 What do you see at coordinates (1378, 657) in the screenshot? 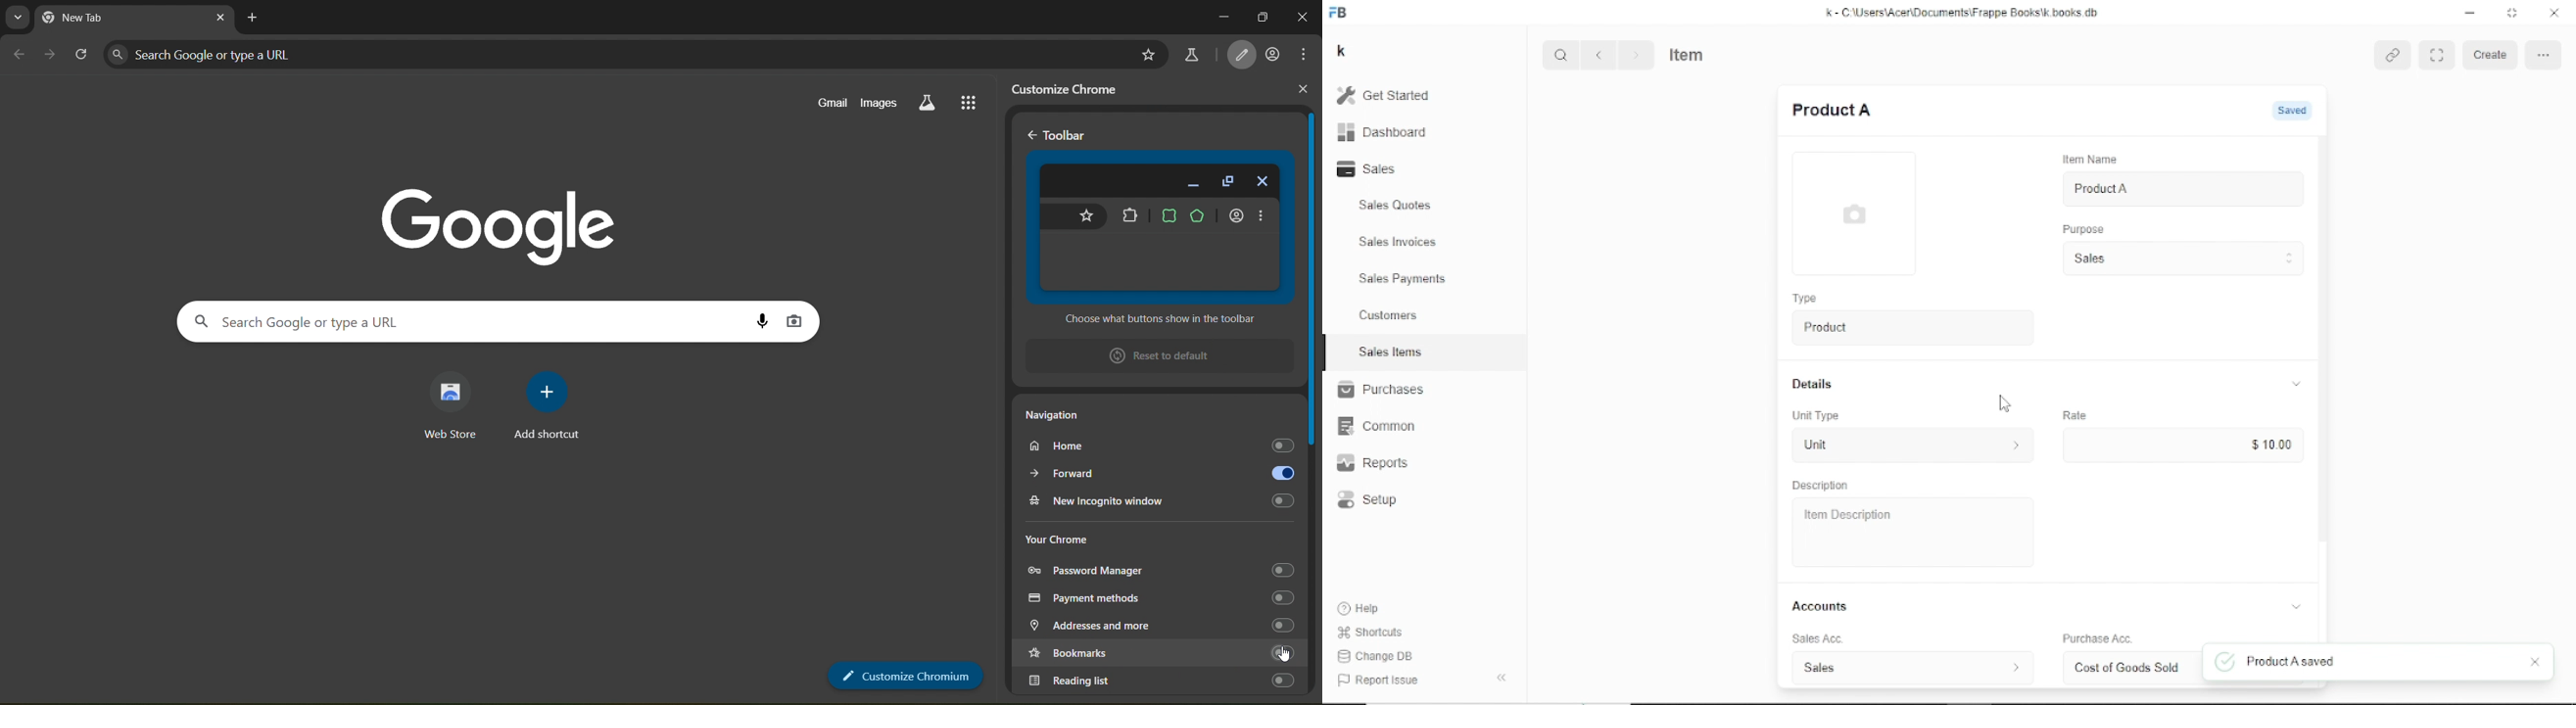
I see `Change DB` at bounding box center [1378, 657].